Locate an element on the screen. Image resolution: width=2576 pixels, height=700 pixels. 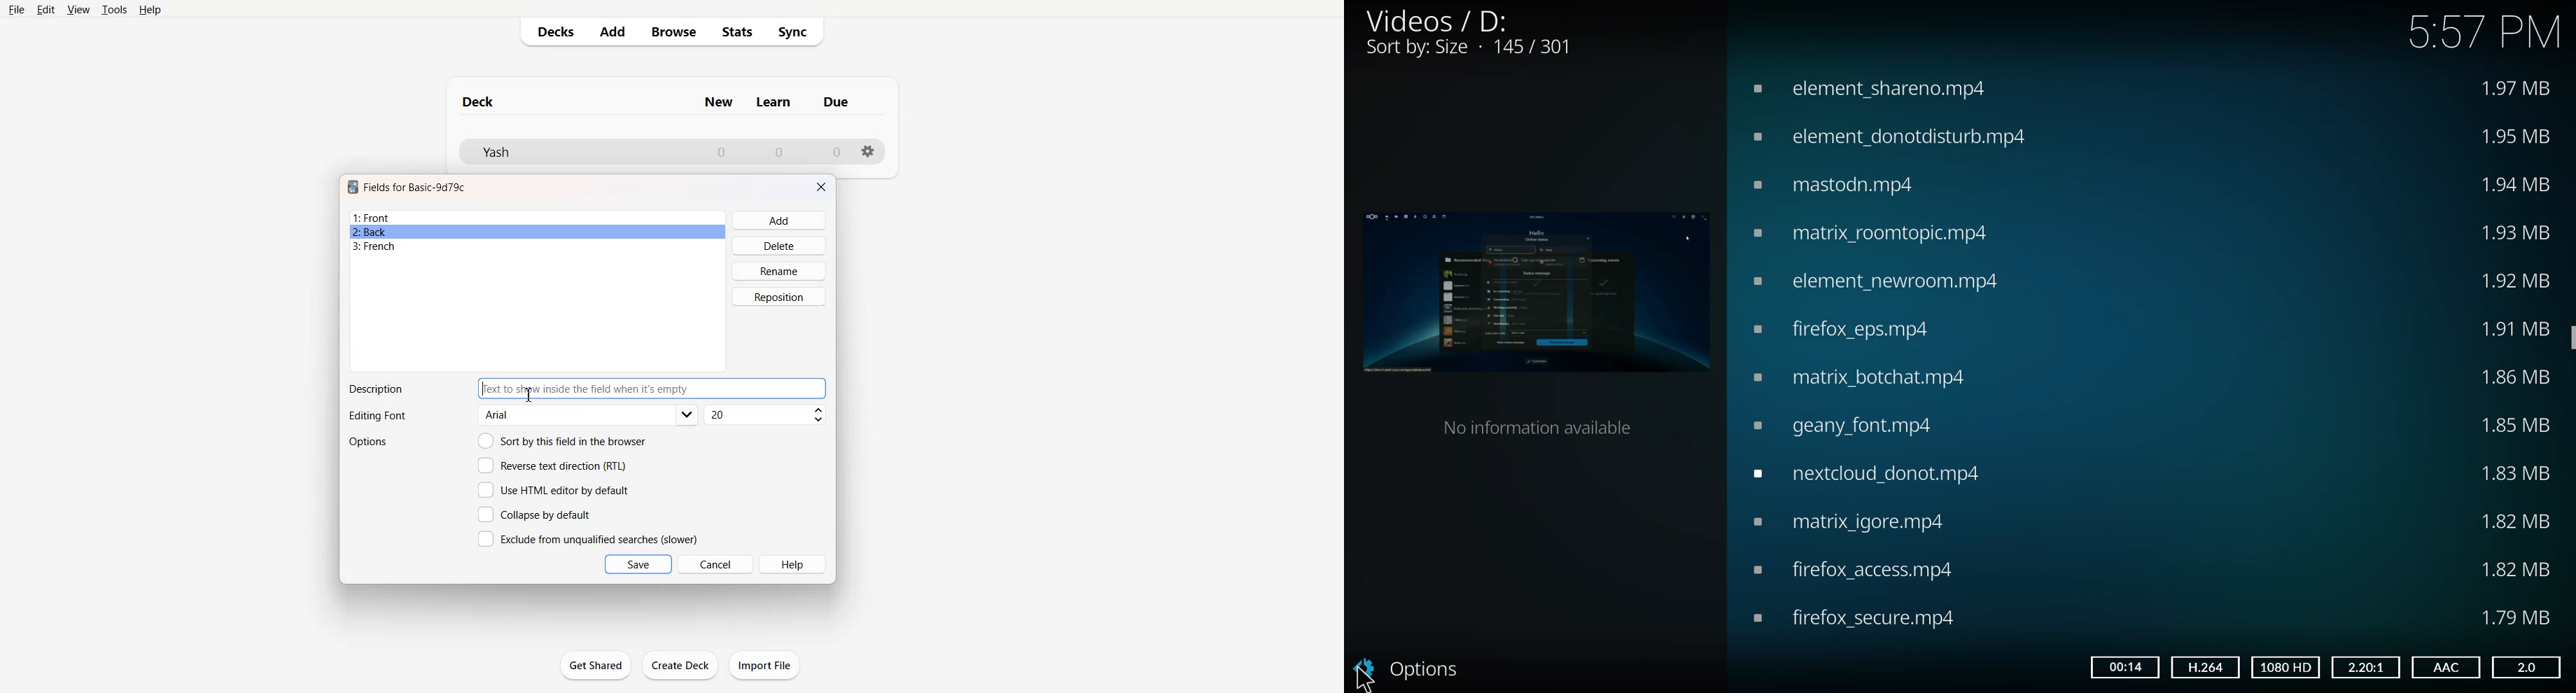
video is located at coordinates (1853, 569).